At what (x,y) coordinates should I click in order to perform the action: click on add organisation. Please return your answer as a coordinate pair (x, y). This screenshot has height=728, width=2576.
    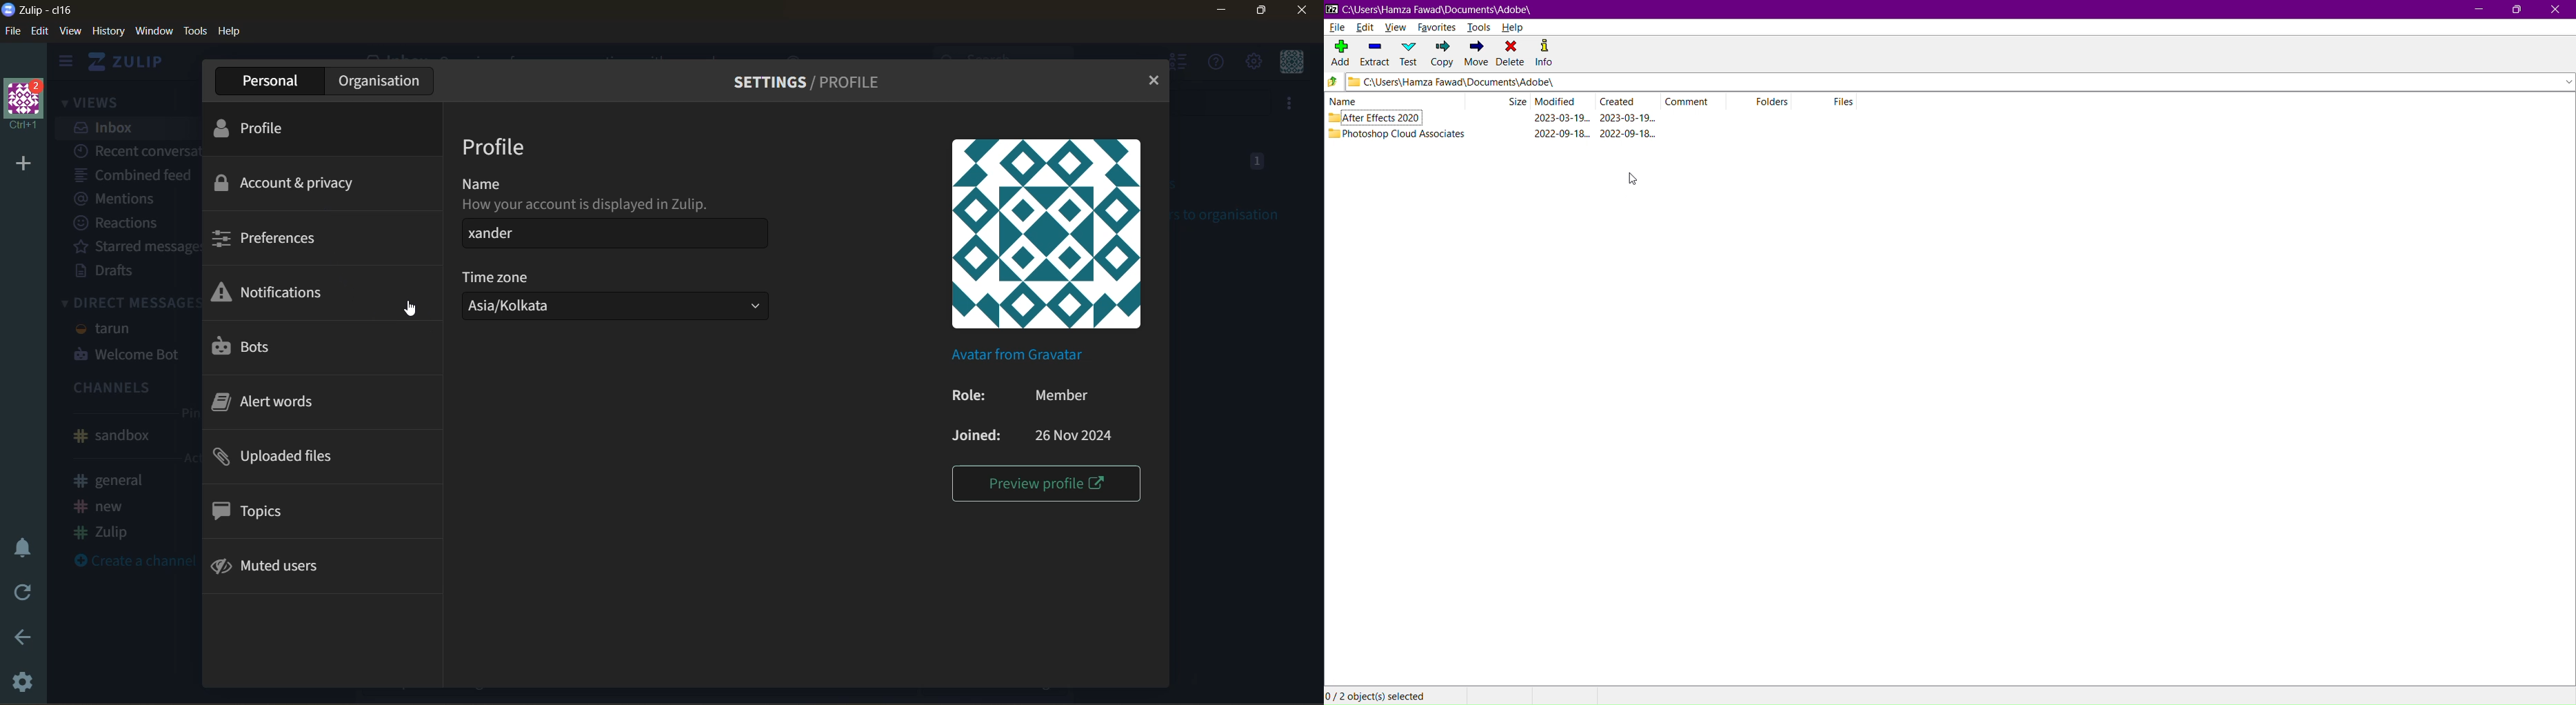
    Looking at the image, I should click on (21, 163).